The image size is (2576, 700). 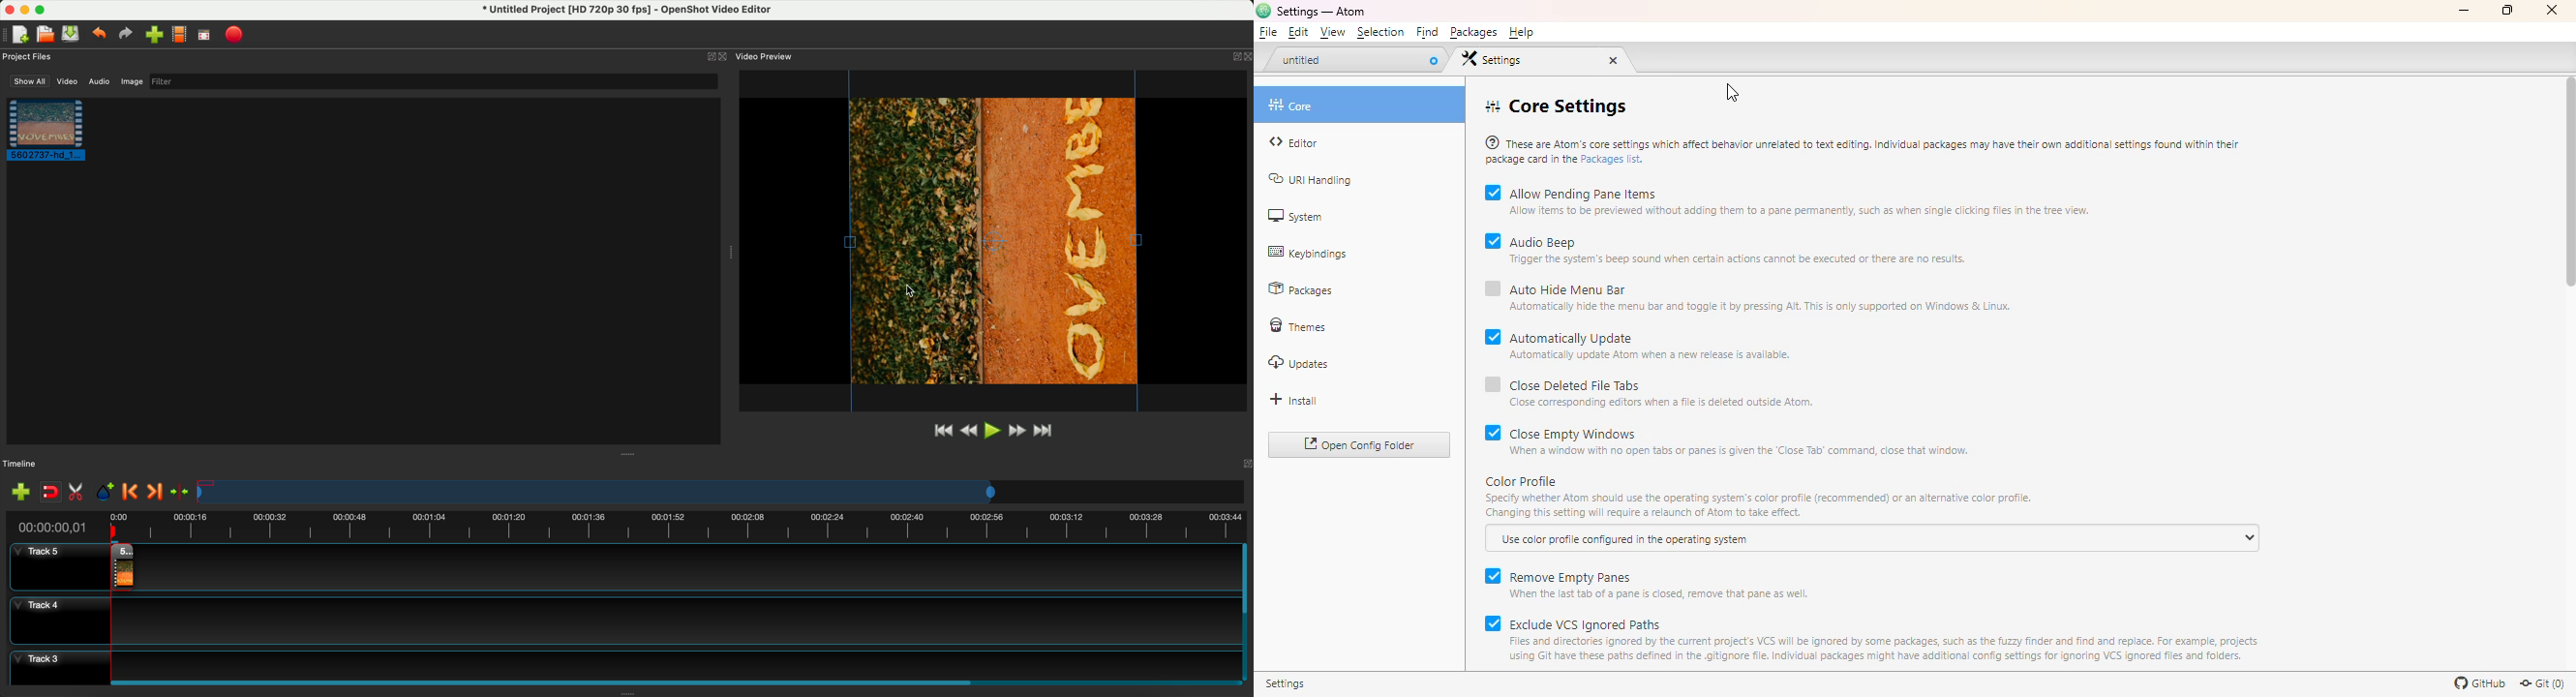 I want to click on timeline, so click(x=630, y=526).